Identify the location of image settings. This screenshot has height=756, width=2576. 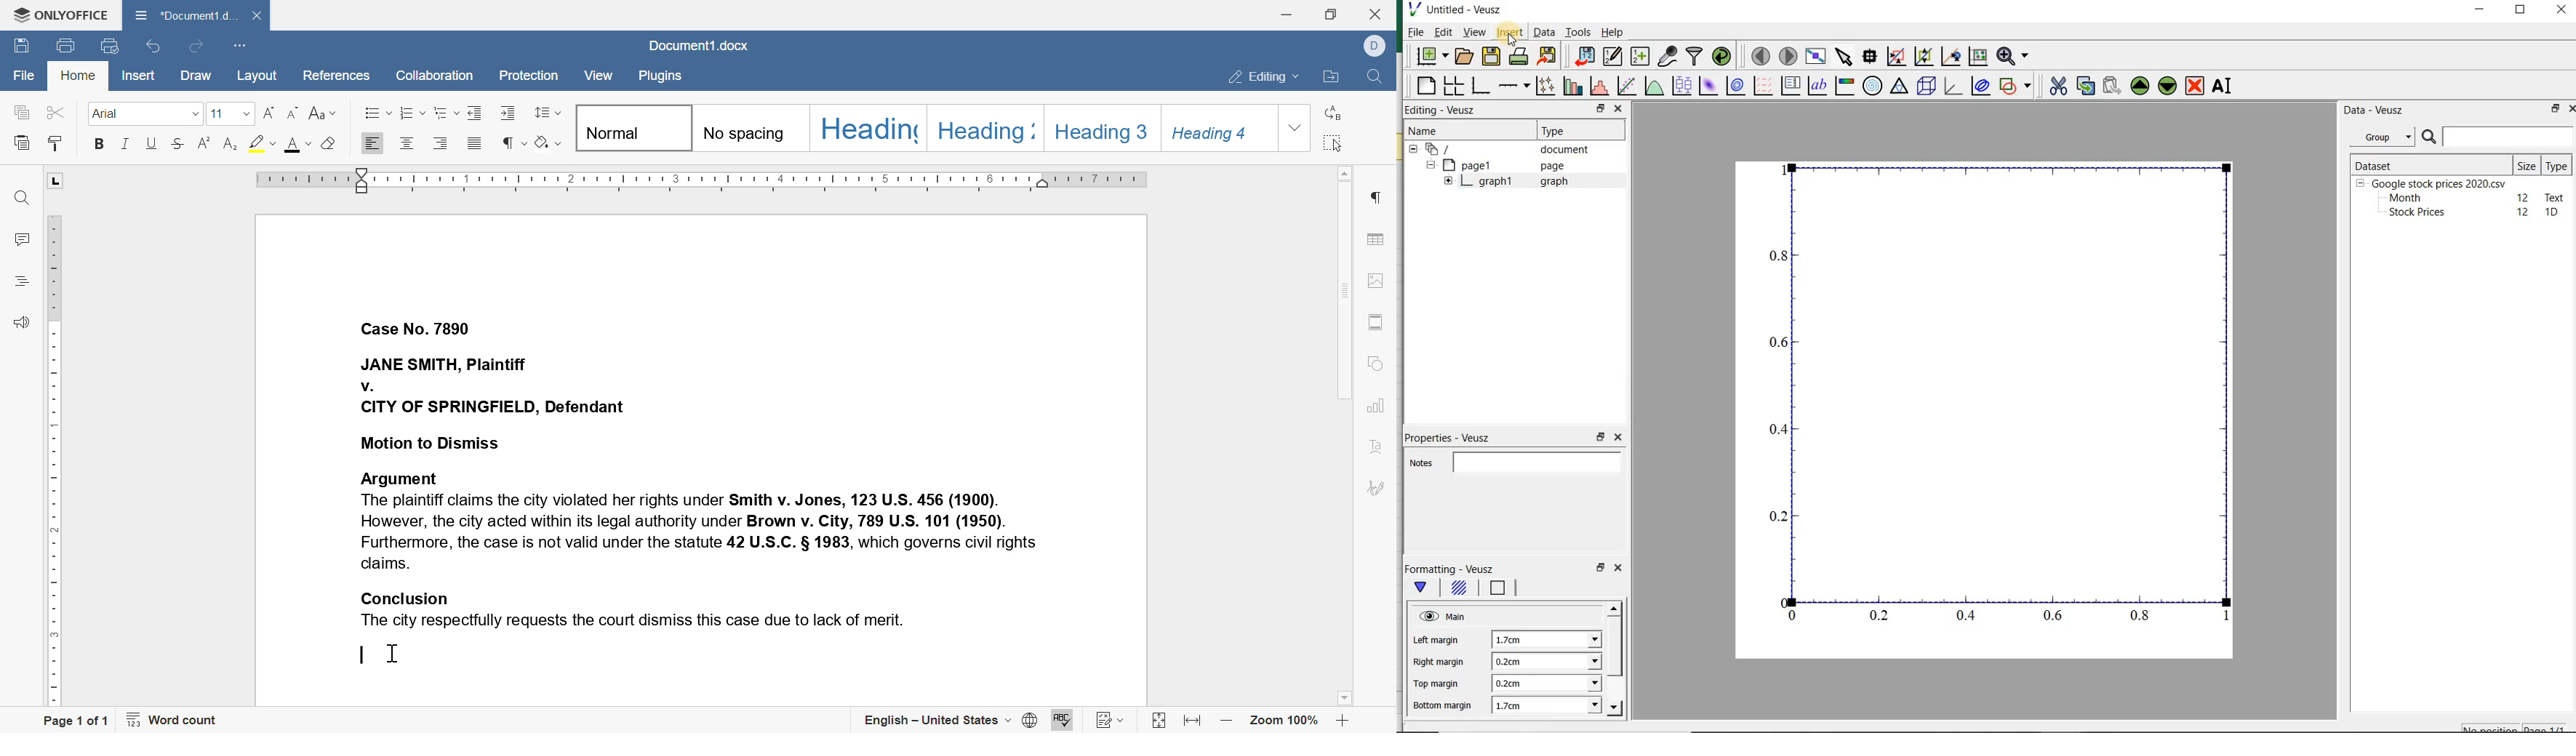
(1374, 281).